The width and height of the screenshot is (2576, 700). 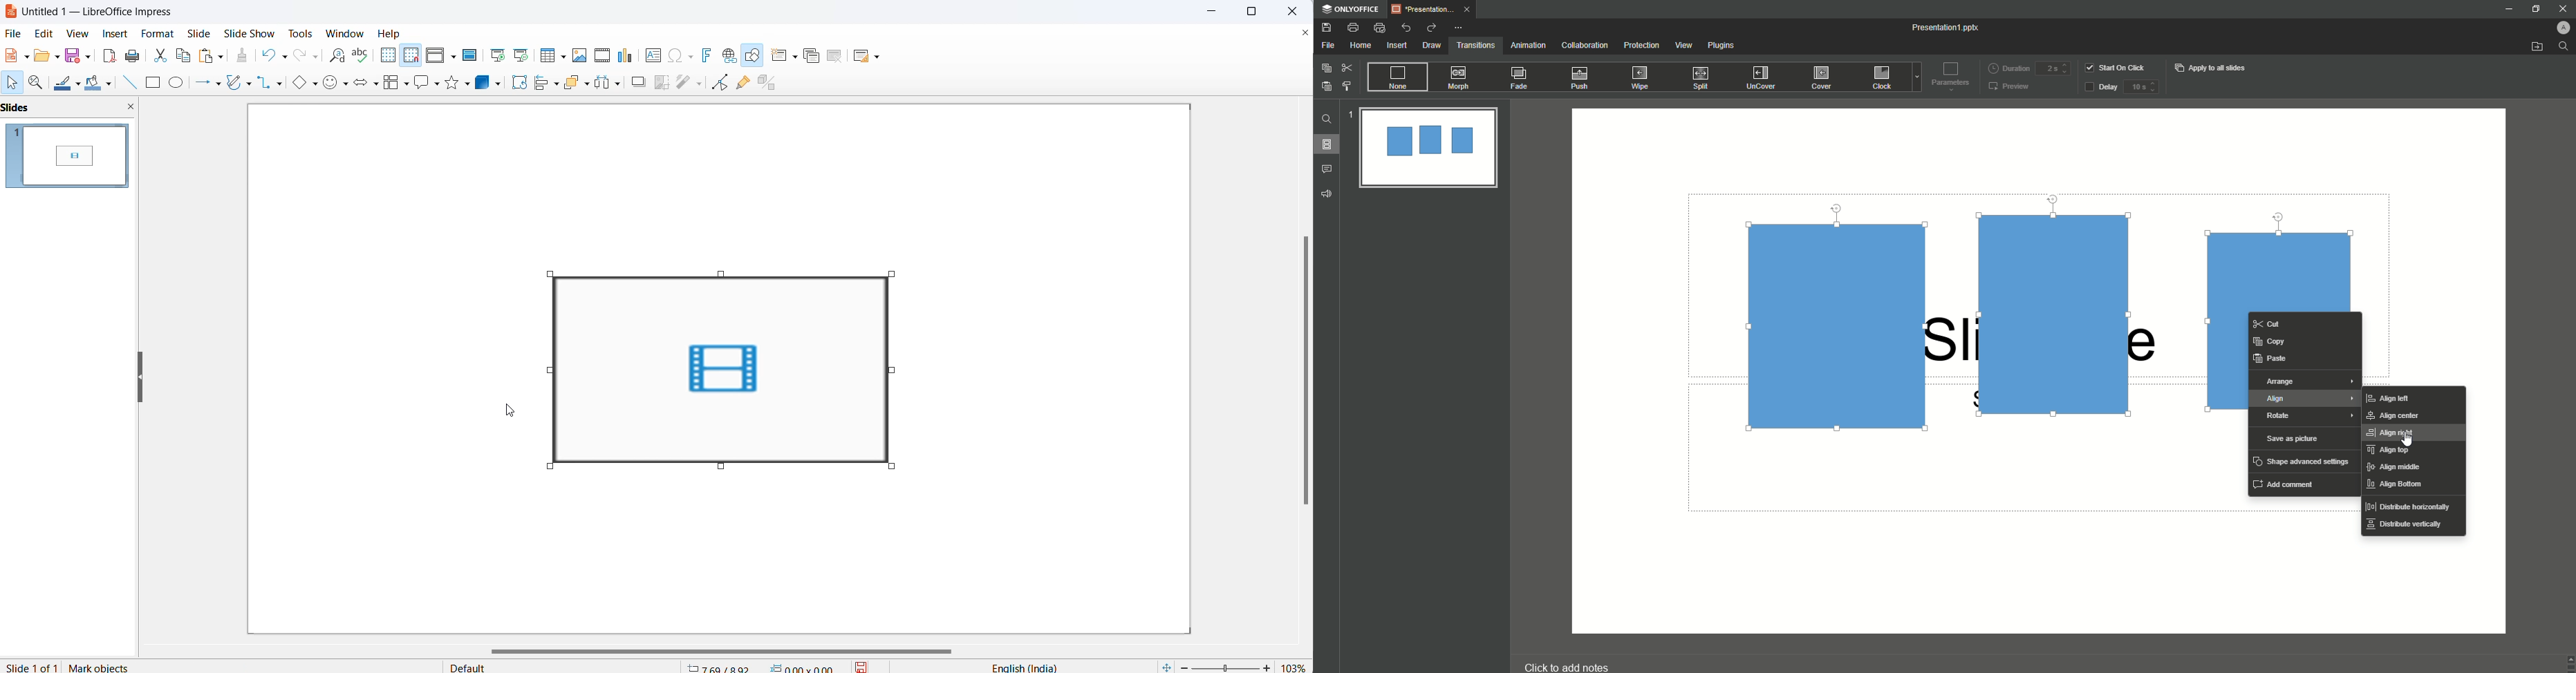 What do you see at coordinates (1347, 86) in the screenshot?
I see `Choose Style` at bounding box center [1347, 86].